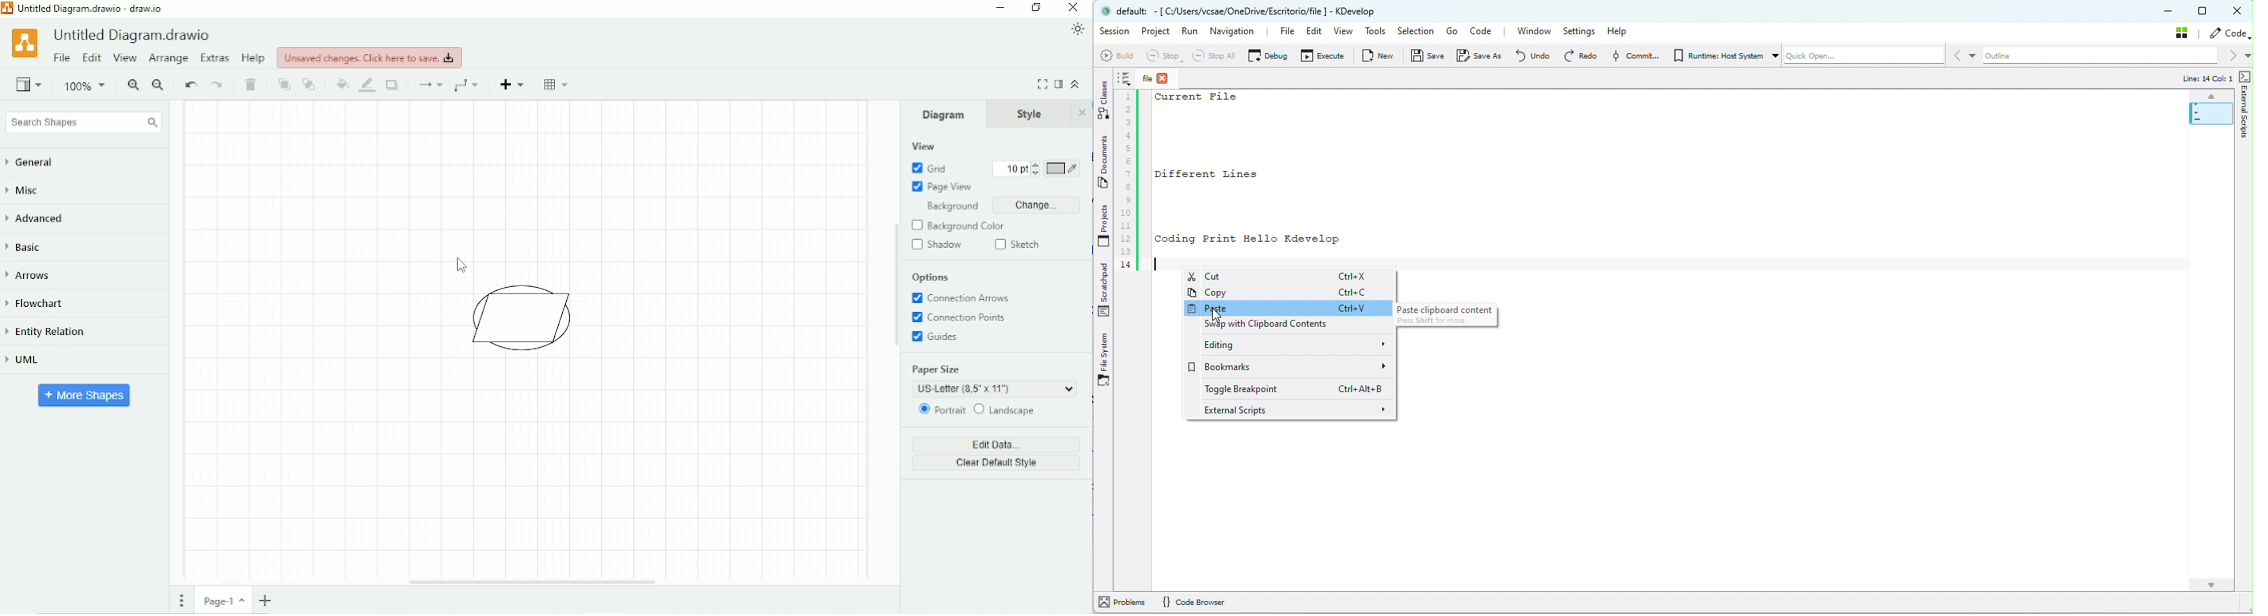  I want to click on Portrait, so click(940, 410).